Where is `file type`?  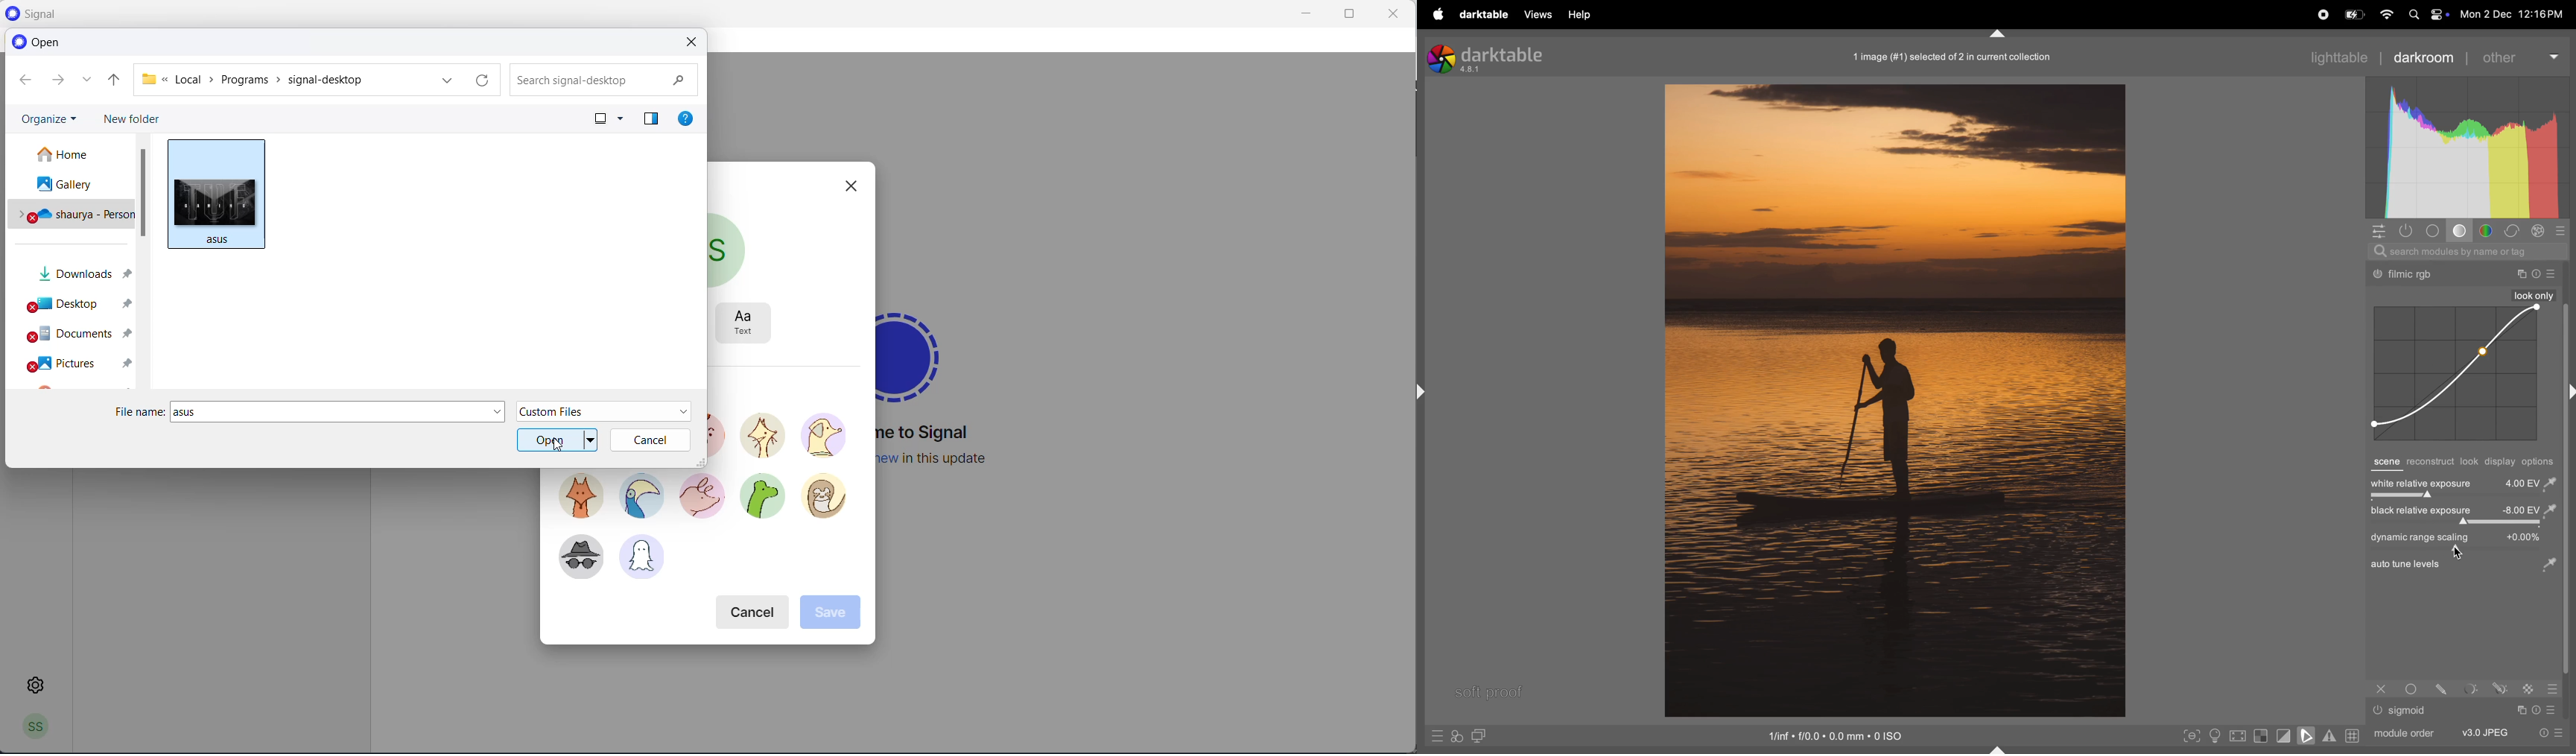
file type is located at coordinates (604, 411).